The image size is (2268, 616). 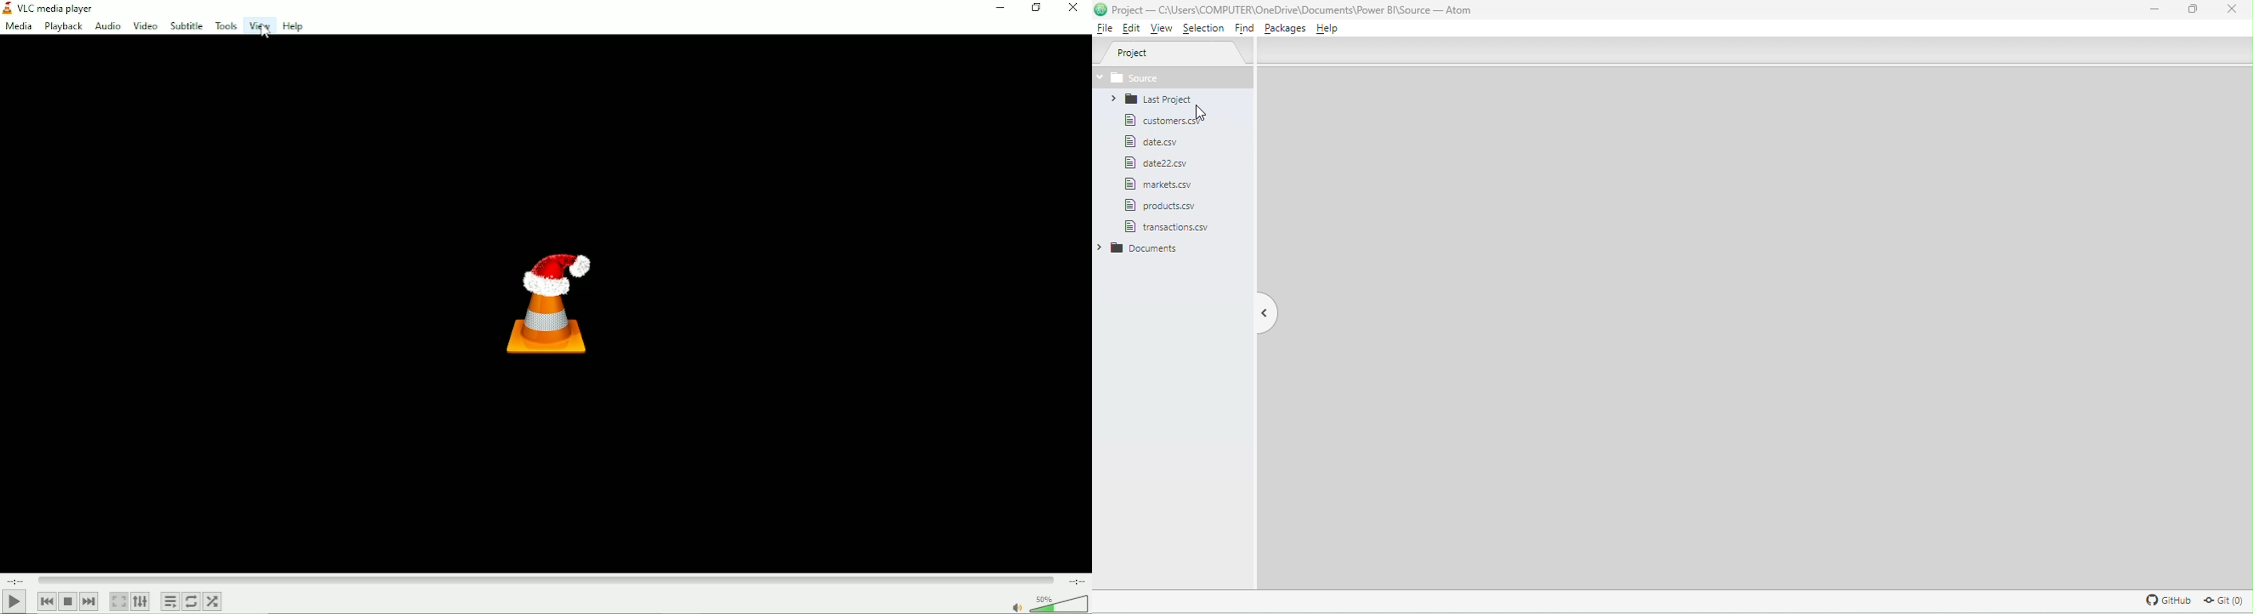 What do you see at coordinates (119, 601) in the screenshot?
I see `Toggle video in fullscreen` at bounding box center [119, 601].